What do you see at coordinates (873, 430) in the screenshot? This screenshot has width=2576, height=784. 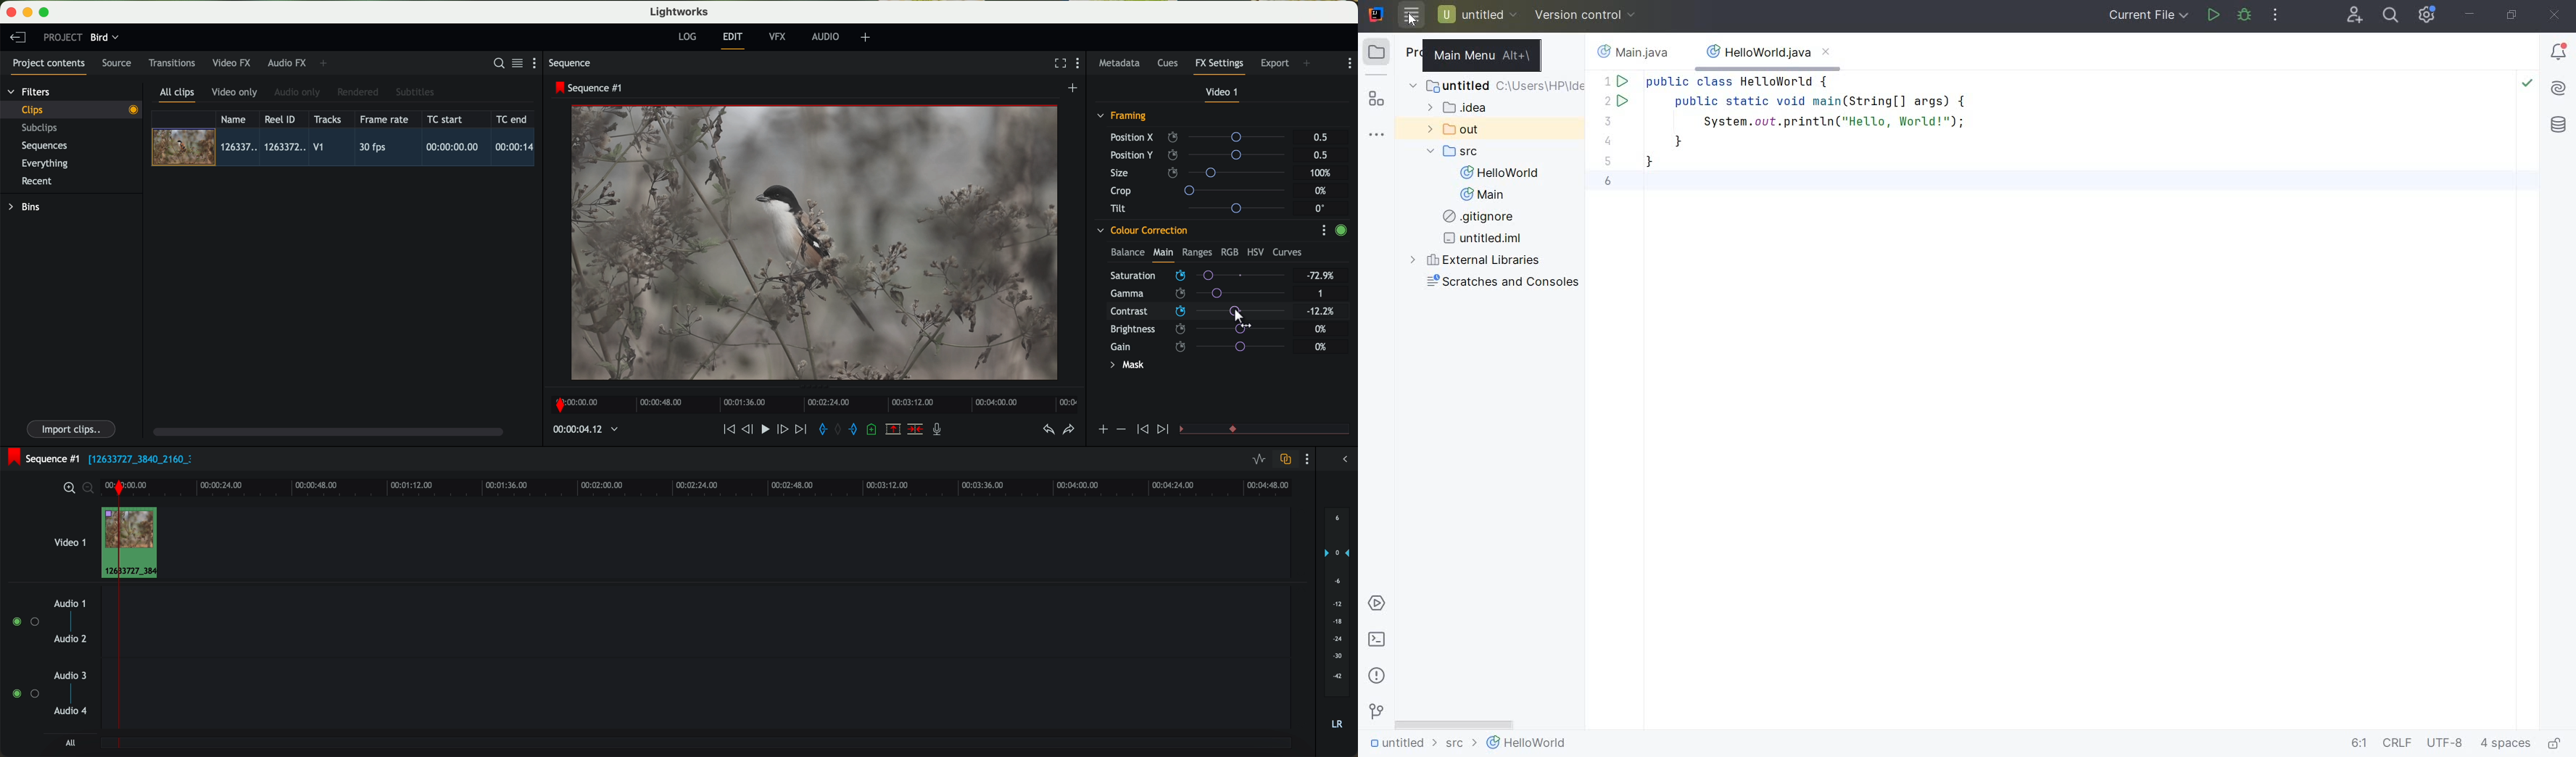 I see `add a cue at the current position` at bounding box center [873, 430].